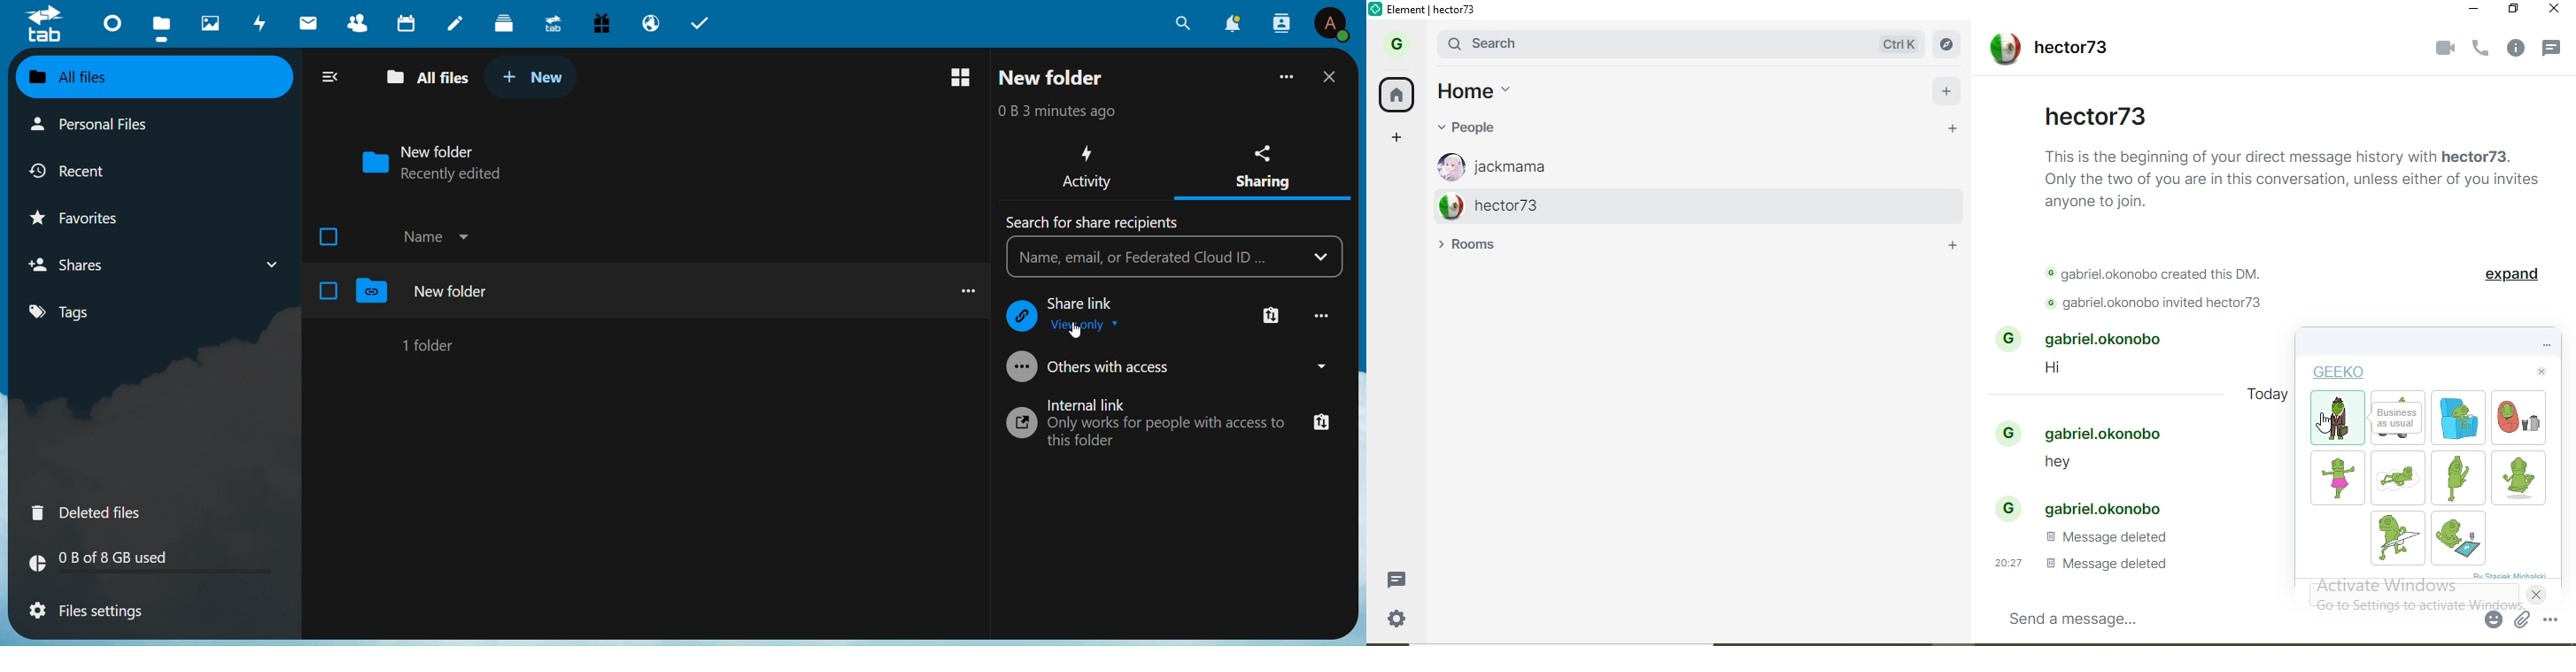 Image resolution: width=2576 pixels, height=672 pixels. Describe the element at coordinates (87, 313) in the screenshot. I see `Tags` at that location.